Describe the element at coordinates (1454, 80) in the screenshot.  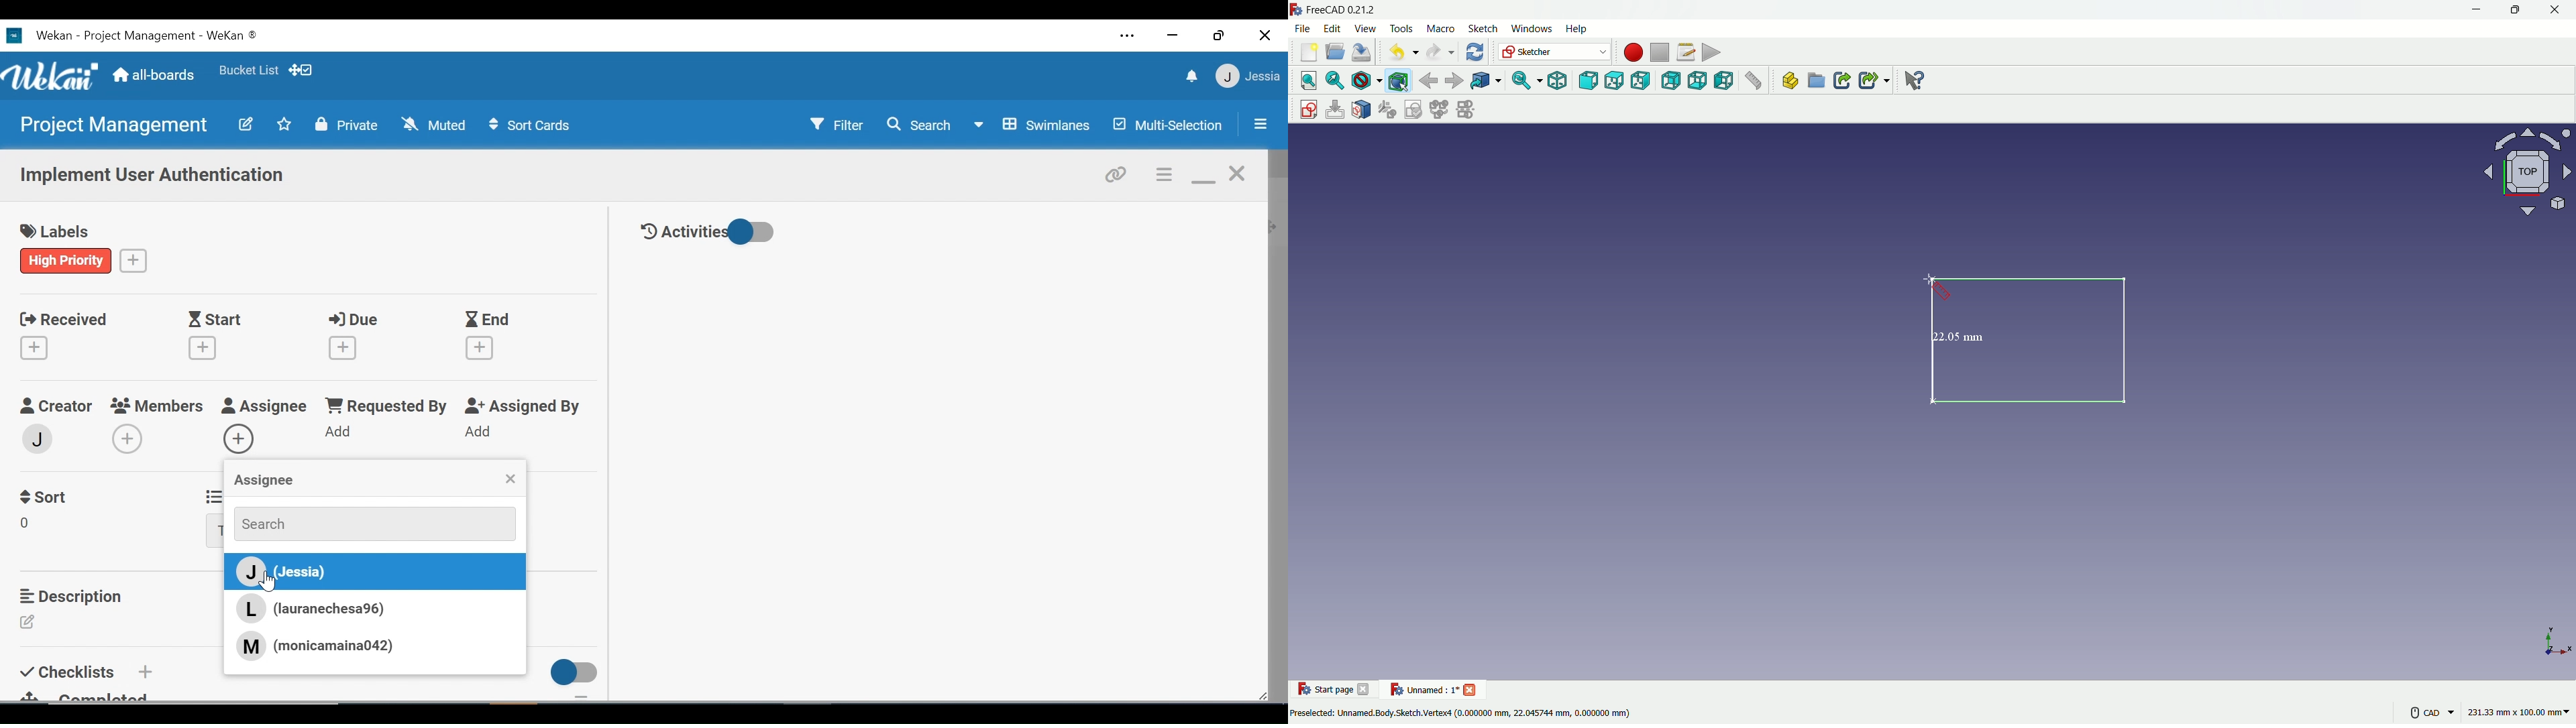
I see `forward` at that location.